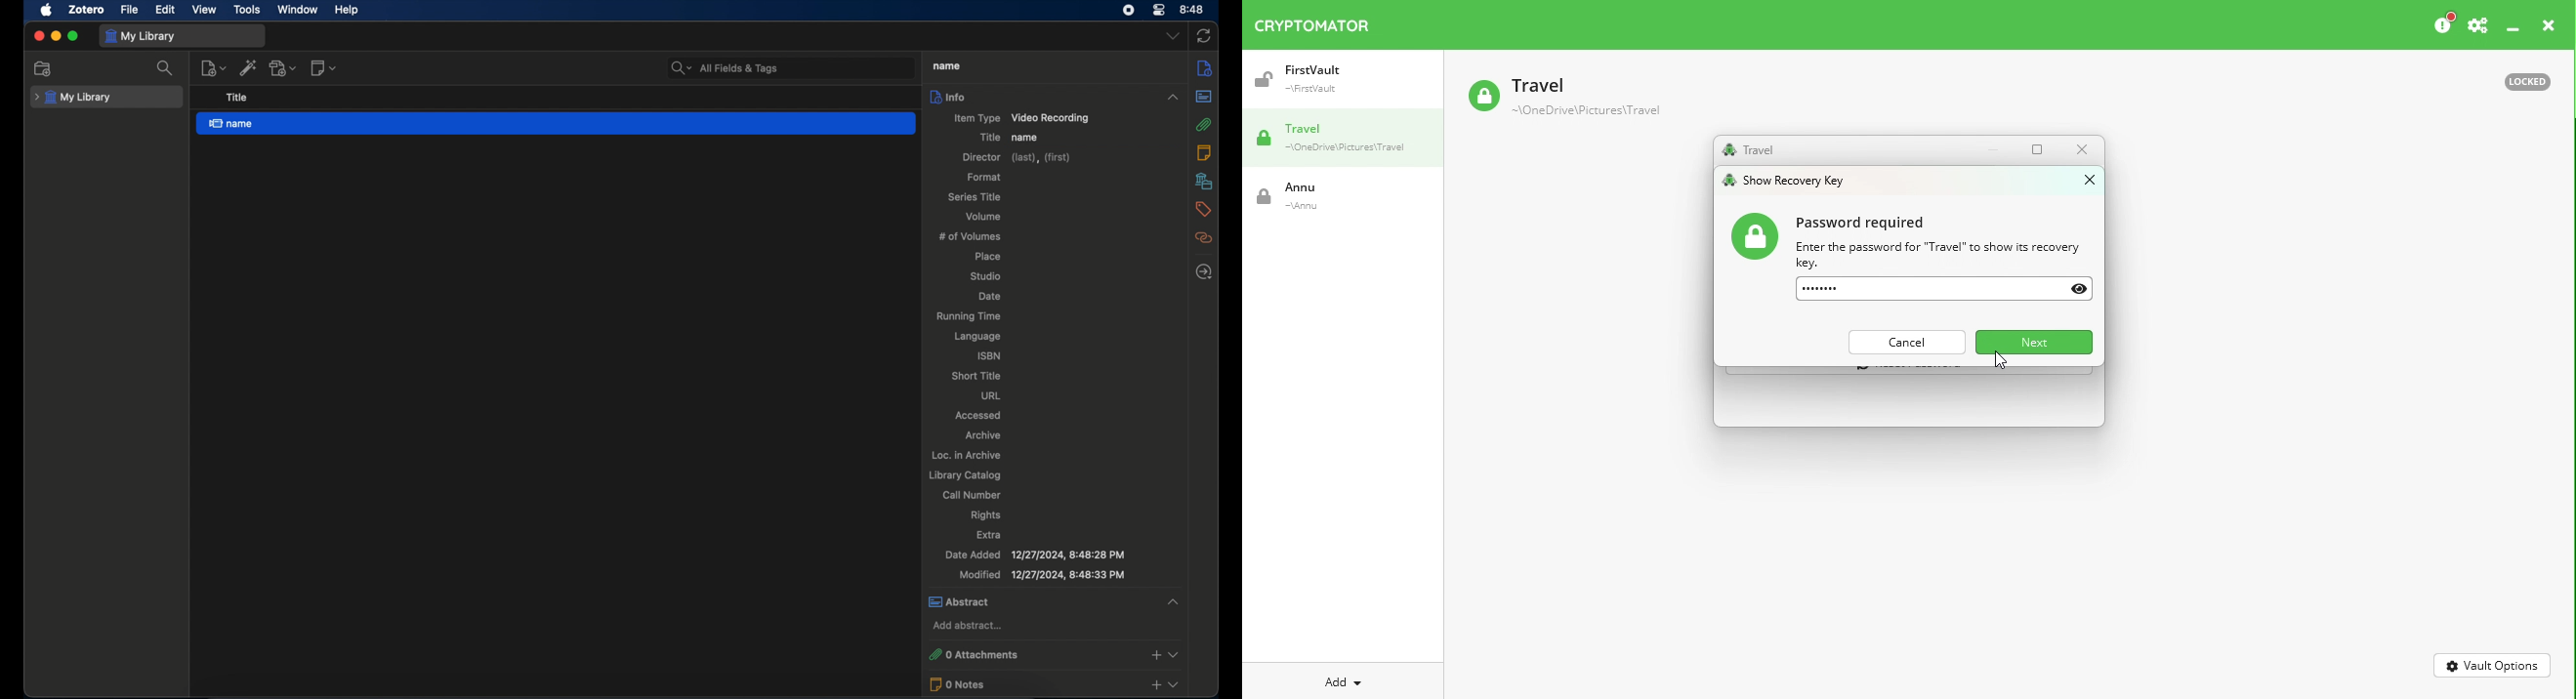  I want to click on short title, so click(976, 376).